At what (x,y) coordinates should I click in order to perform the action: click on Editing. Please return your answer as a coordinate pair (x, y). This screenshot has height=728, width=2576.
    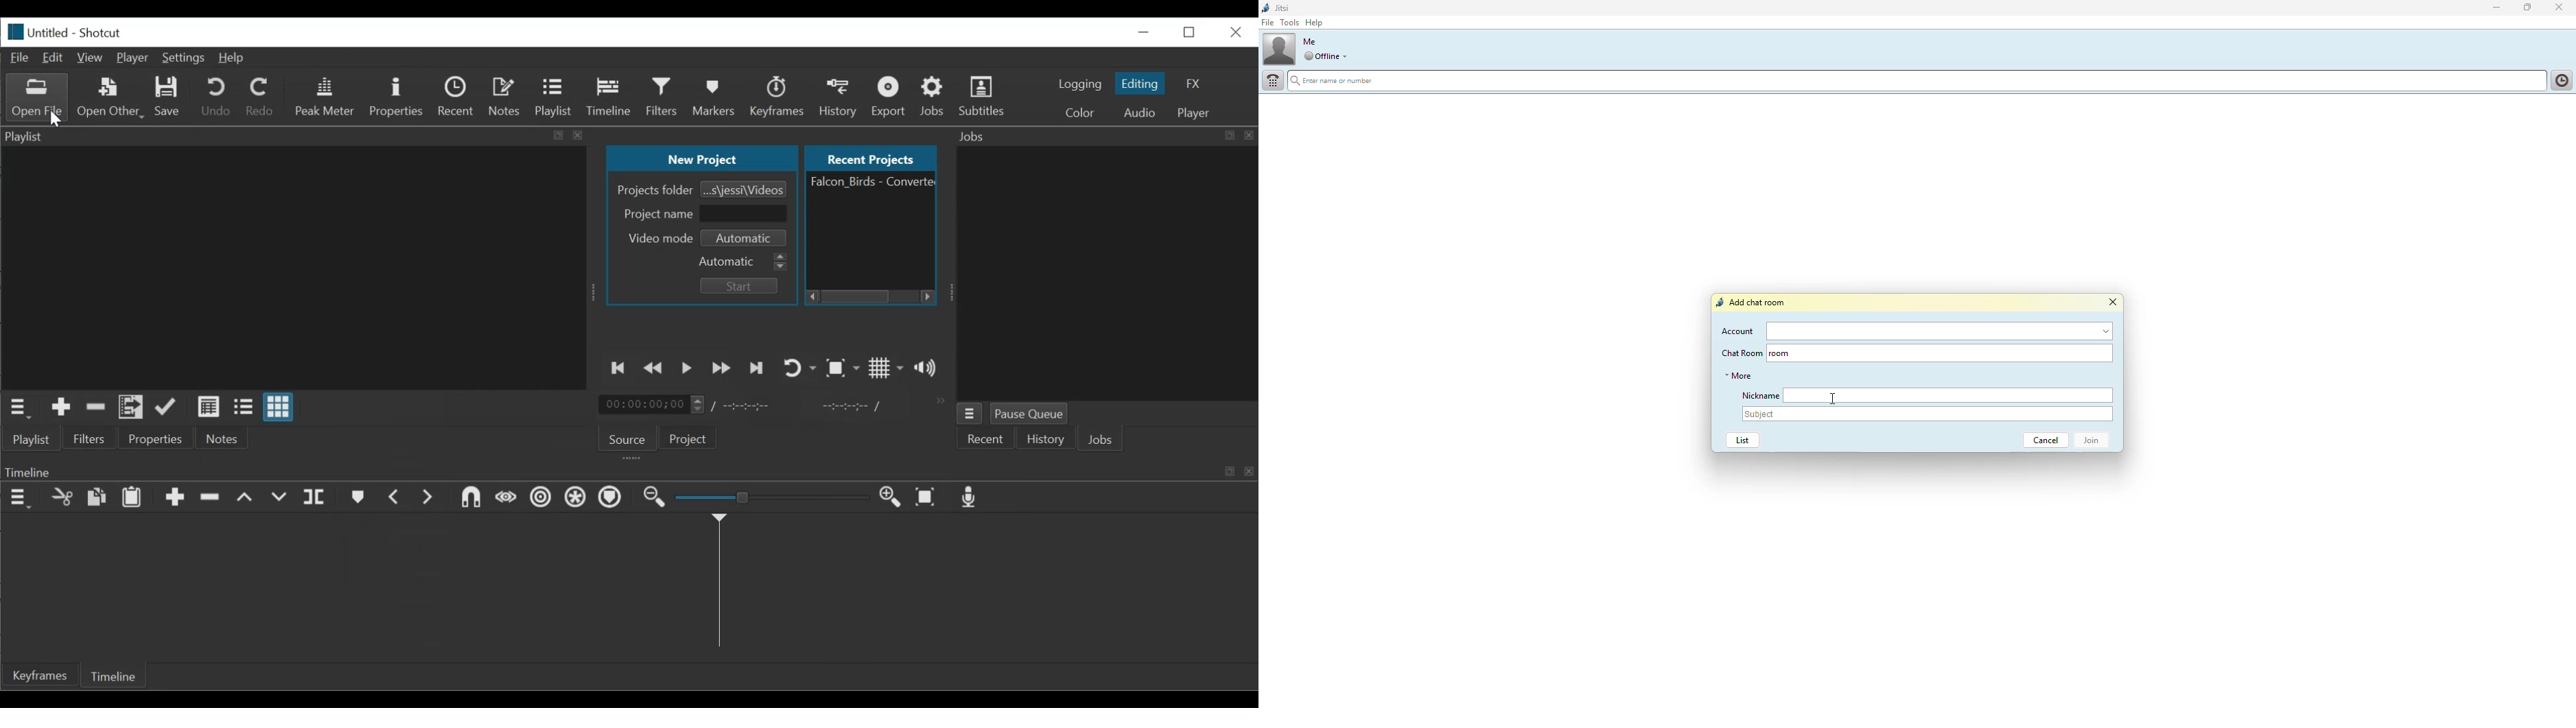
    Looking at the image, I should click on (1140, 83).